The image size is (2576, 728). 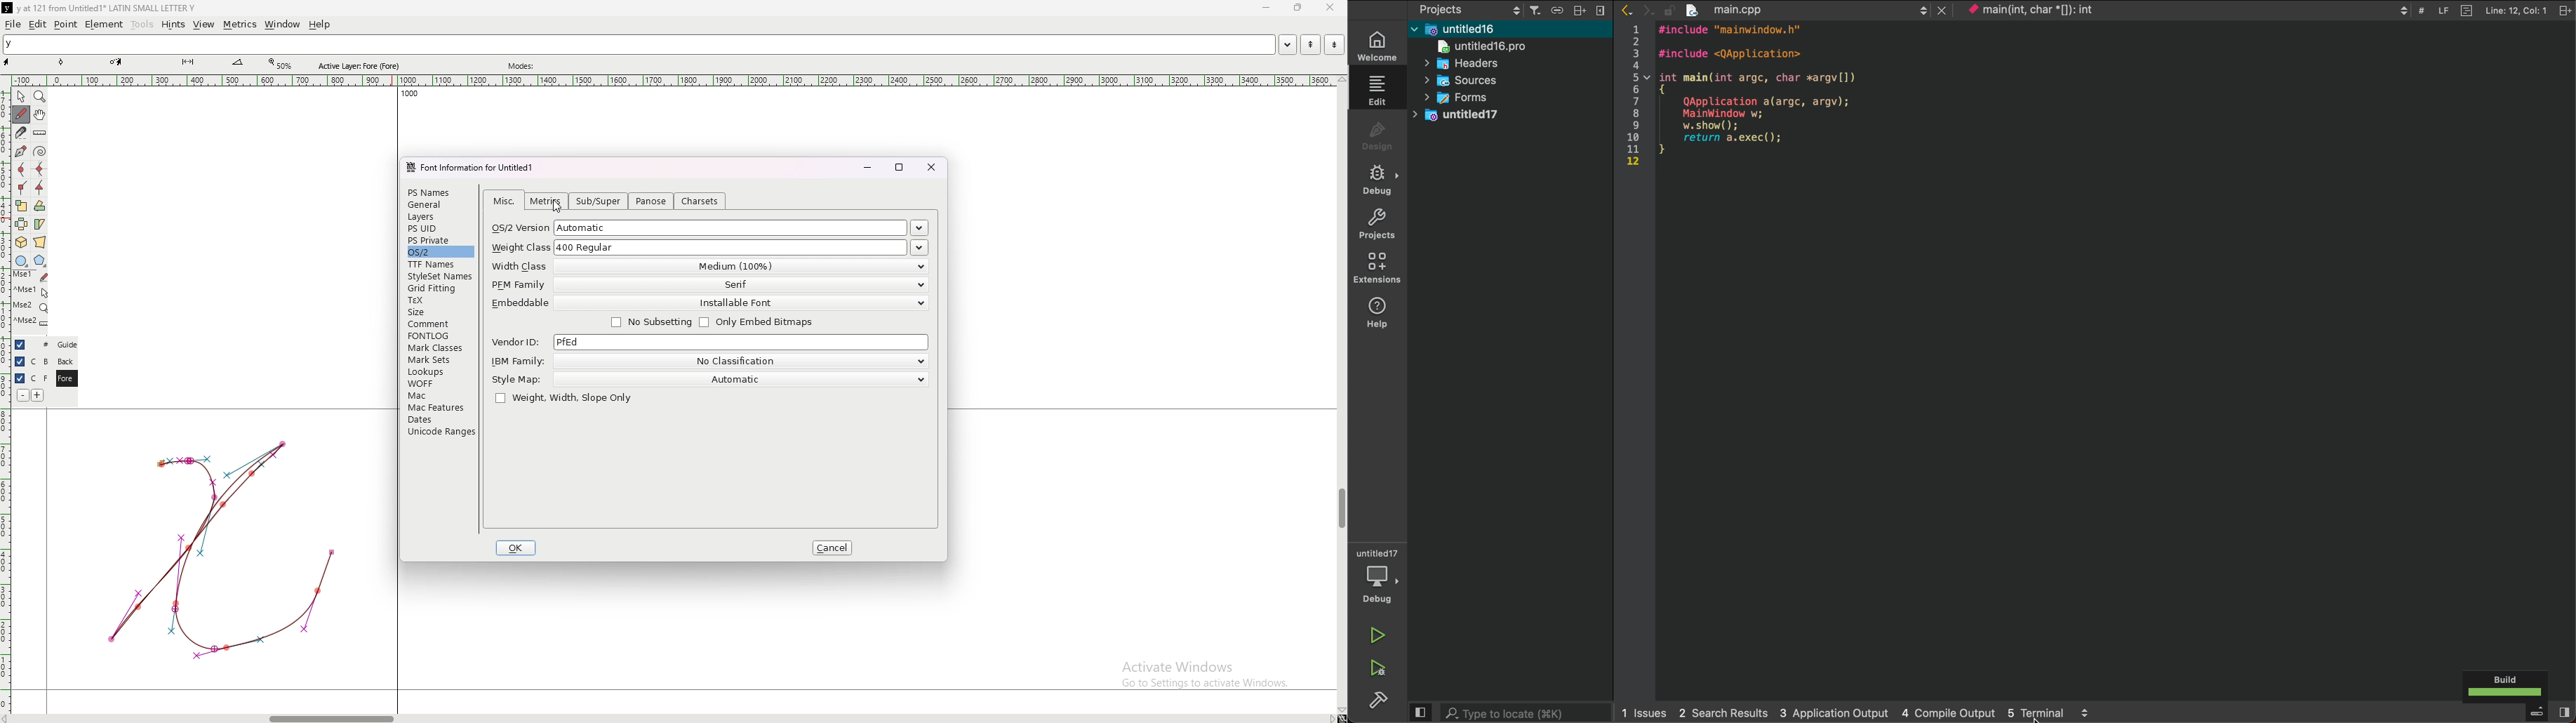 I want to click on charsets, so click(x=700, y=201).